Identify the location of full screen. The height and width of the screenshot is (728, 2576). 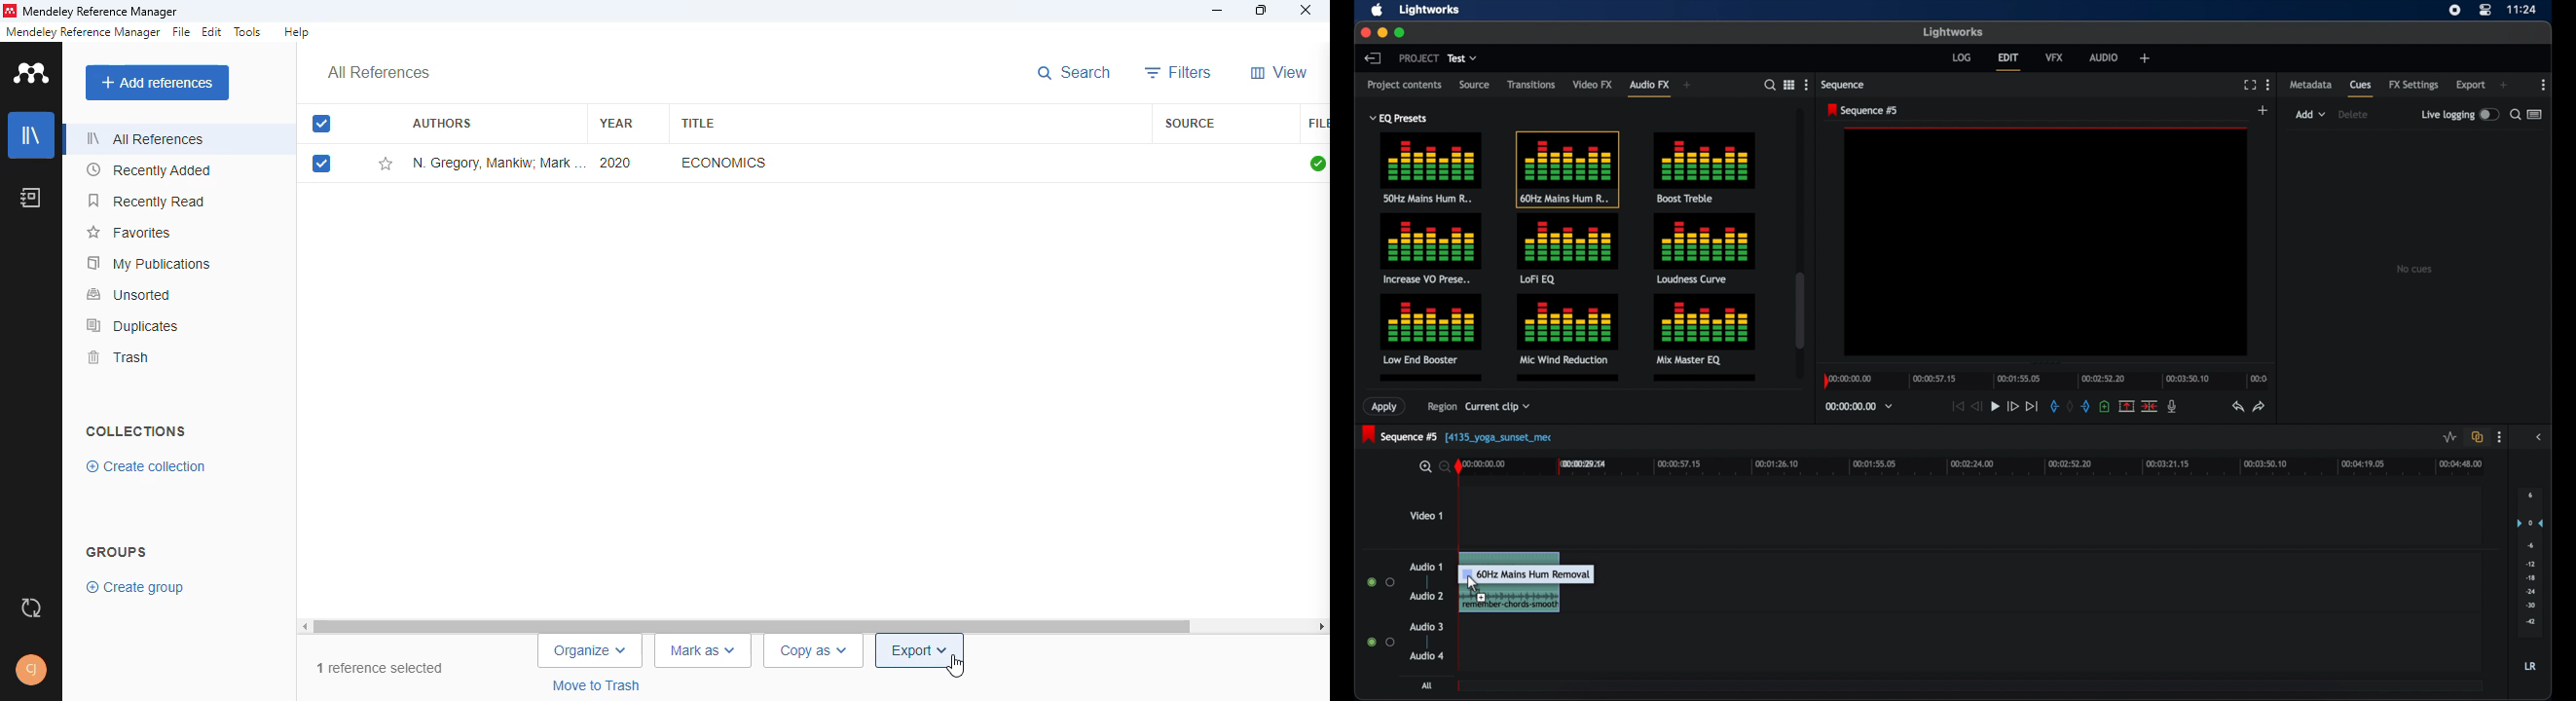
(2250, 85).